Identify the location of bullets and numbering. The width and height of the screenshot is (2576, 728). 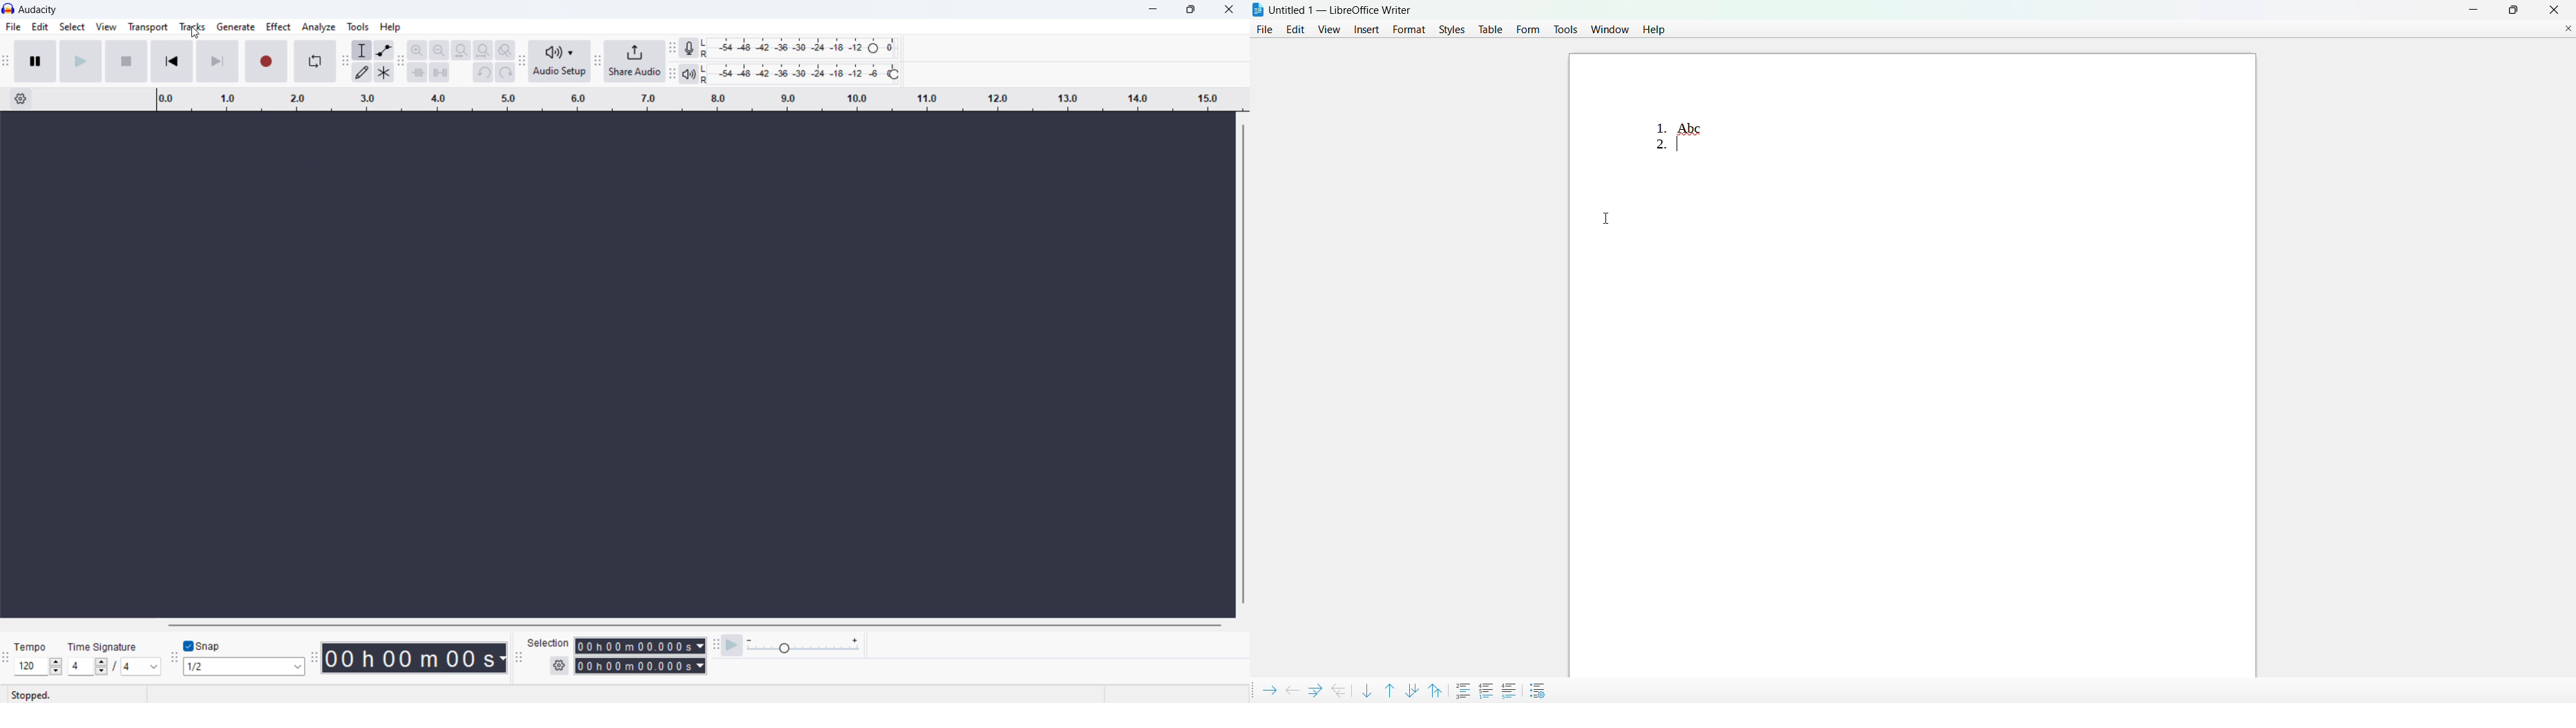
(1540, 690).